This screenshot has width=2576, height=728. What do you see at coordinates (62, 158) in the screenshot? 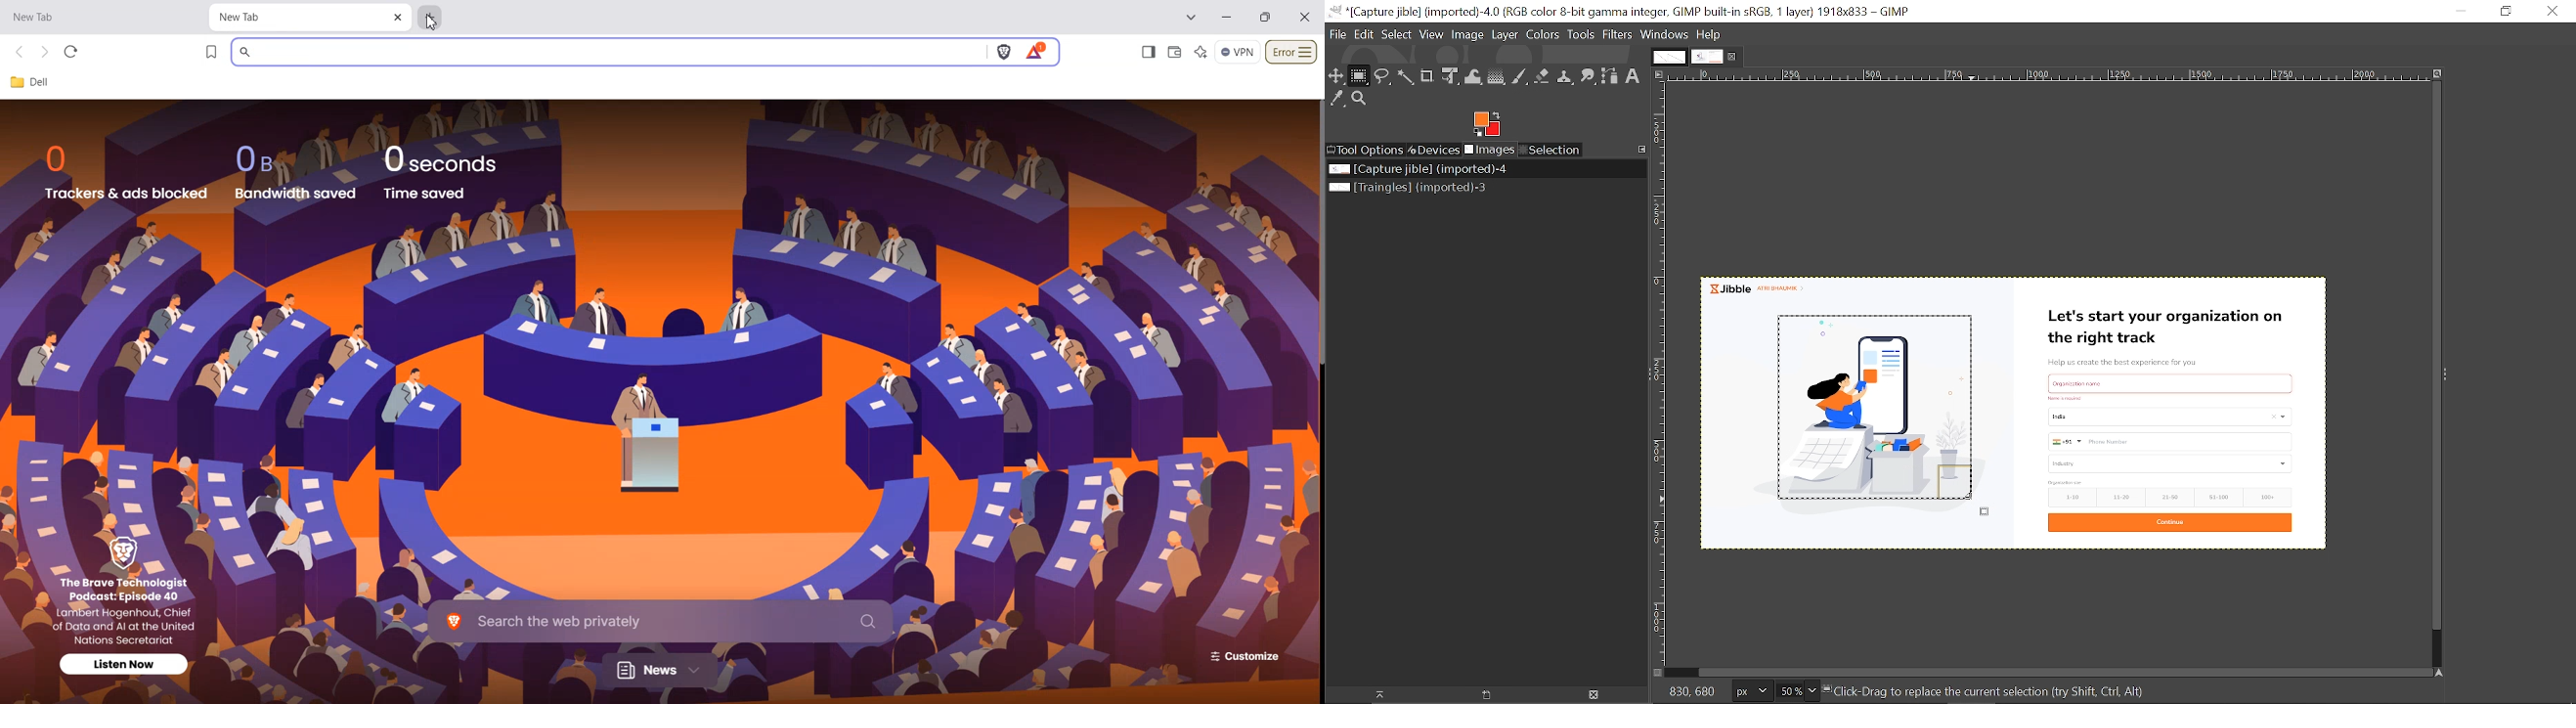
I see `0` at bounding box center [62, 158].